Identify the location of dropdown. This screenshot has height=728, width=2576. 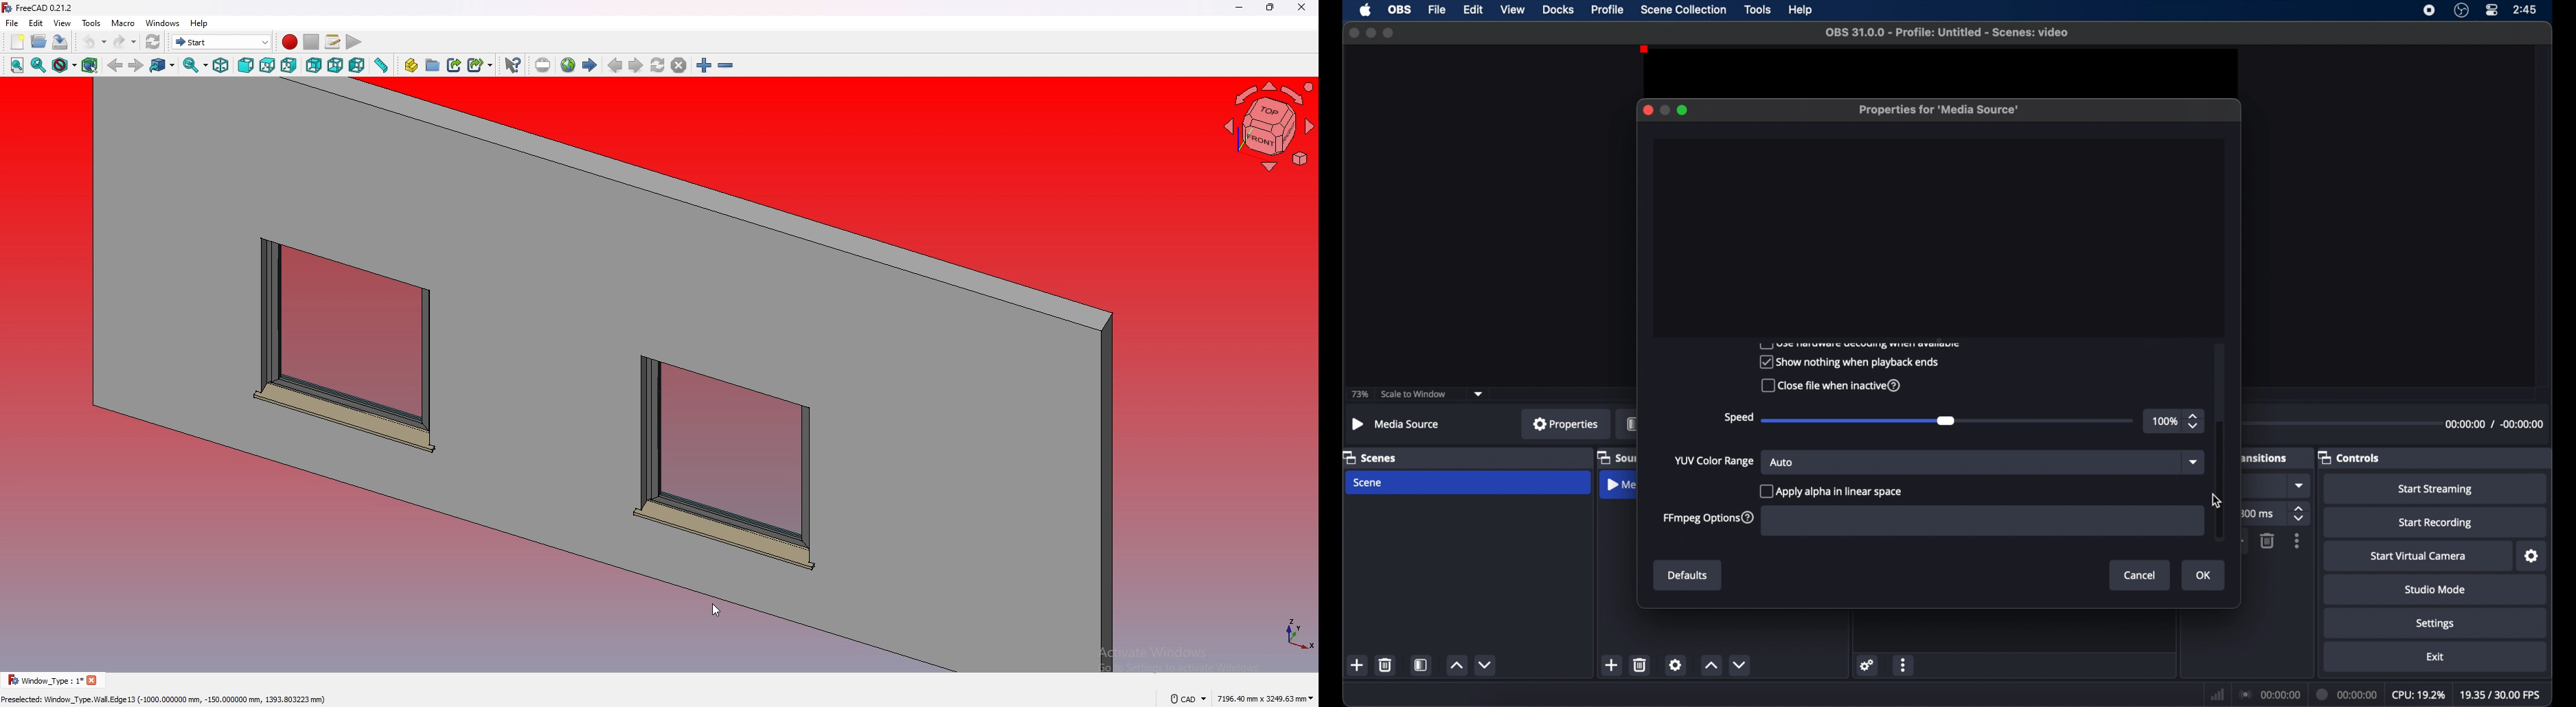
(2300, 486).